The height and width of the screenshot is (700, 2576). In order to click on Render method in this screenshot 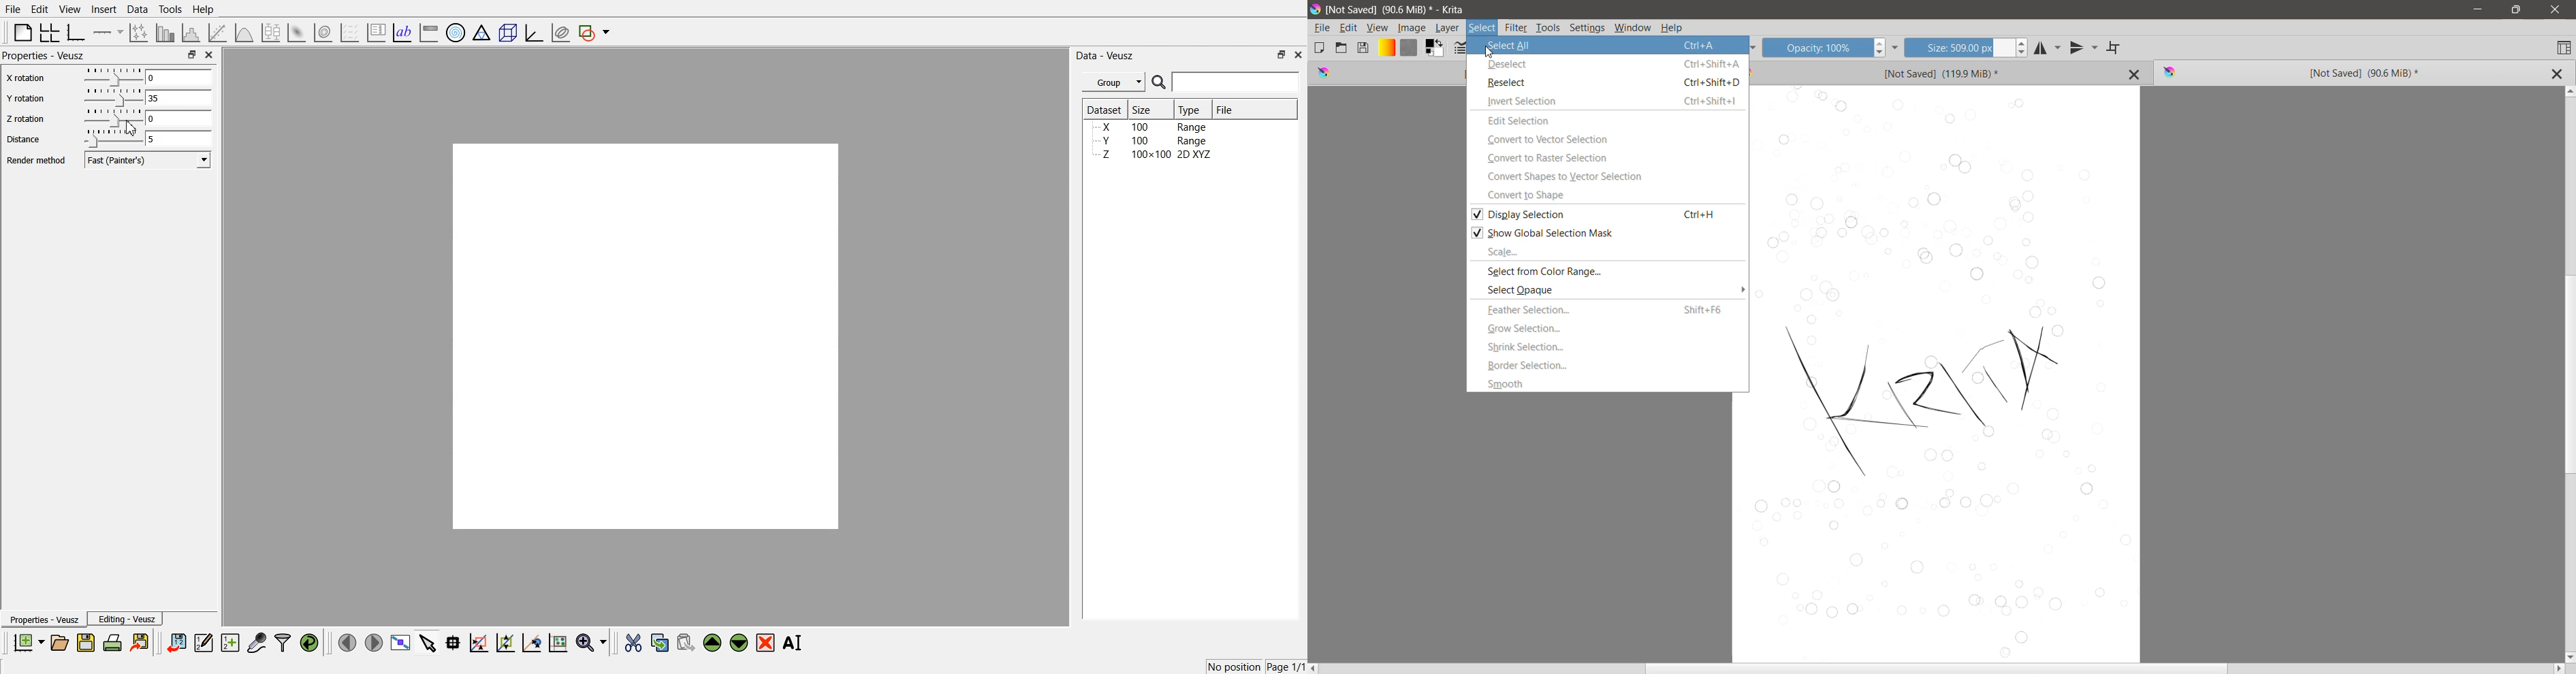, I will do `click(36, 160)`.